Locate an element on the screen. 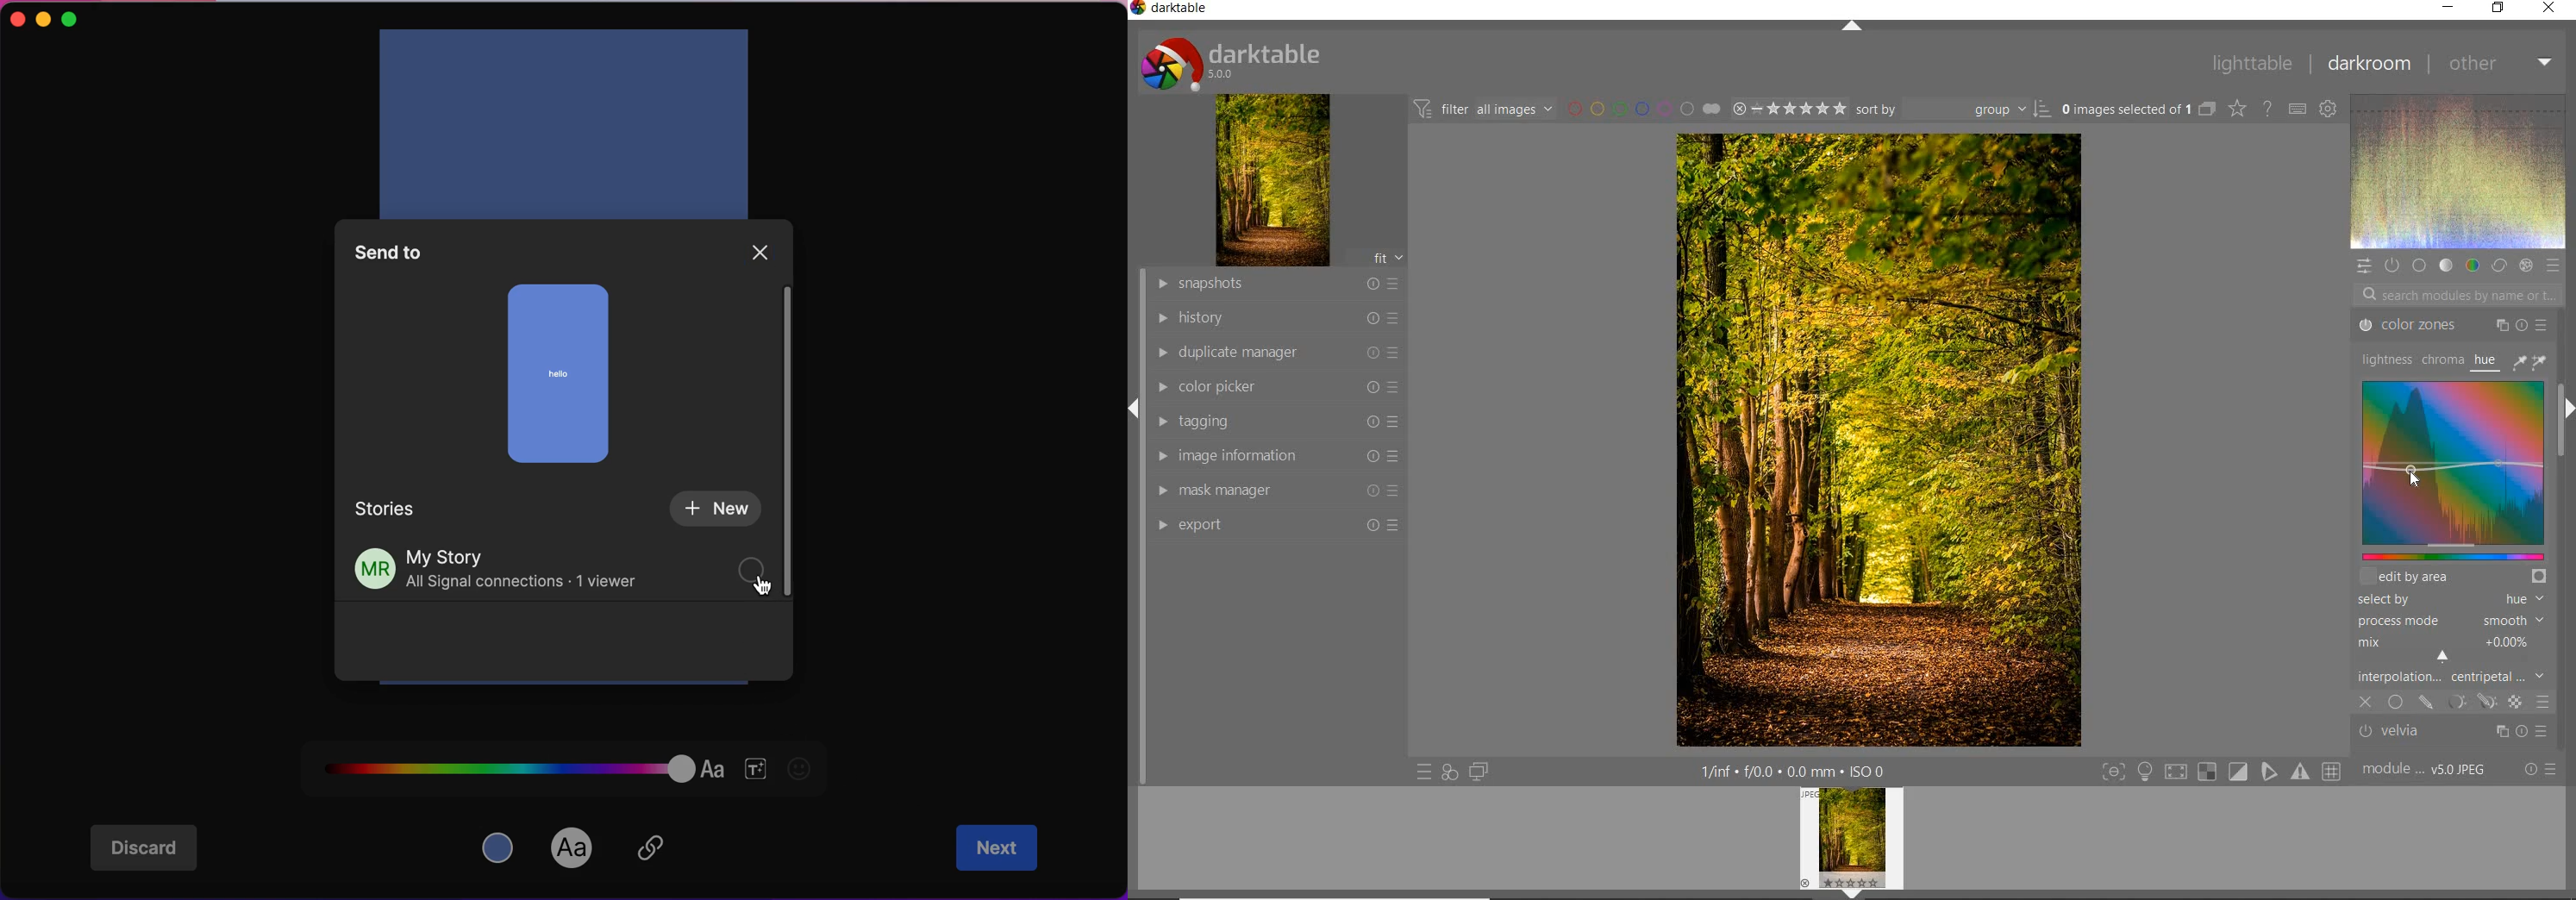  interpolation is located at coordinates (2455, 678).